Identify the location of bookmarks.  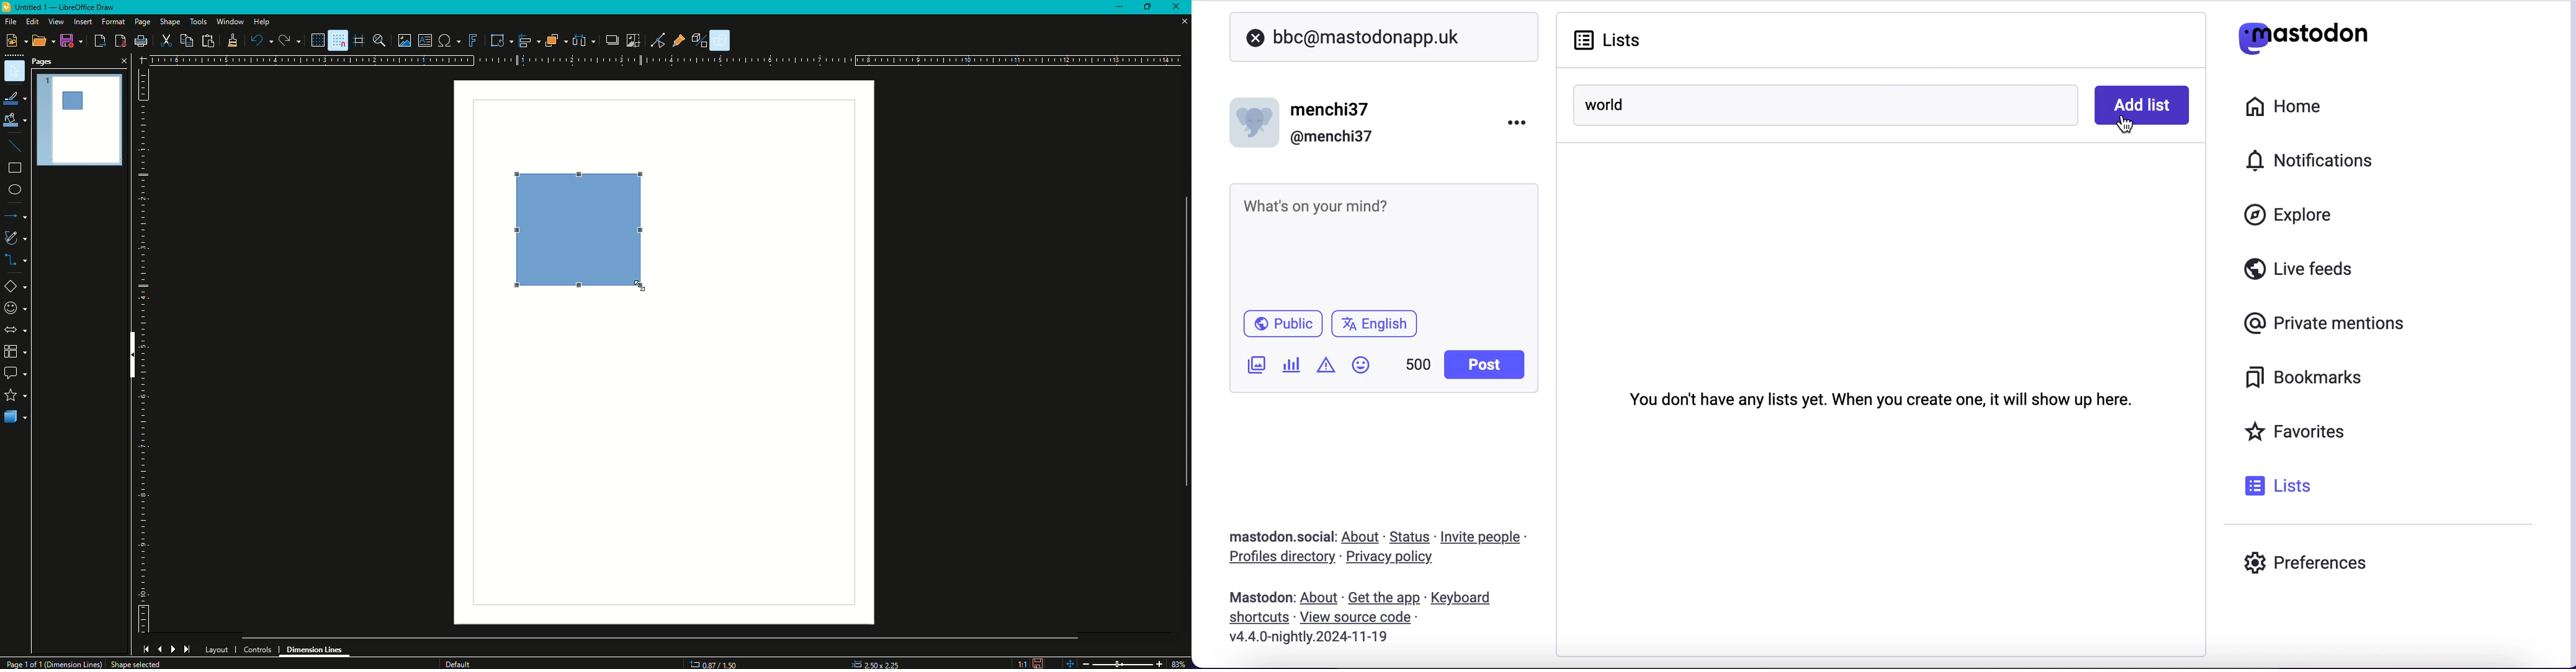
(2307, 378).